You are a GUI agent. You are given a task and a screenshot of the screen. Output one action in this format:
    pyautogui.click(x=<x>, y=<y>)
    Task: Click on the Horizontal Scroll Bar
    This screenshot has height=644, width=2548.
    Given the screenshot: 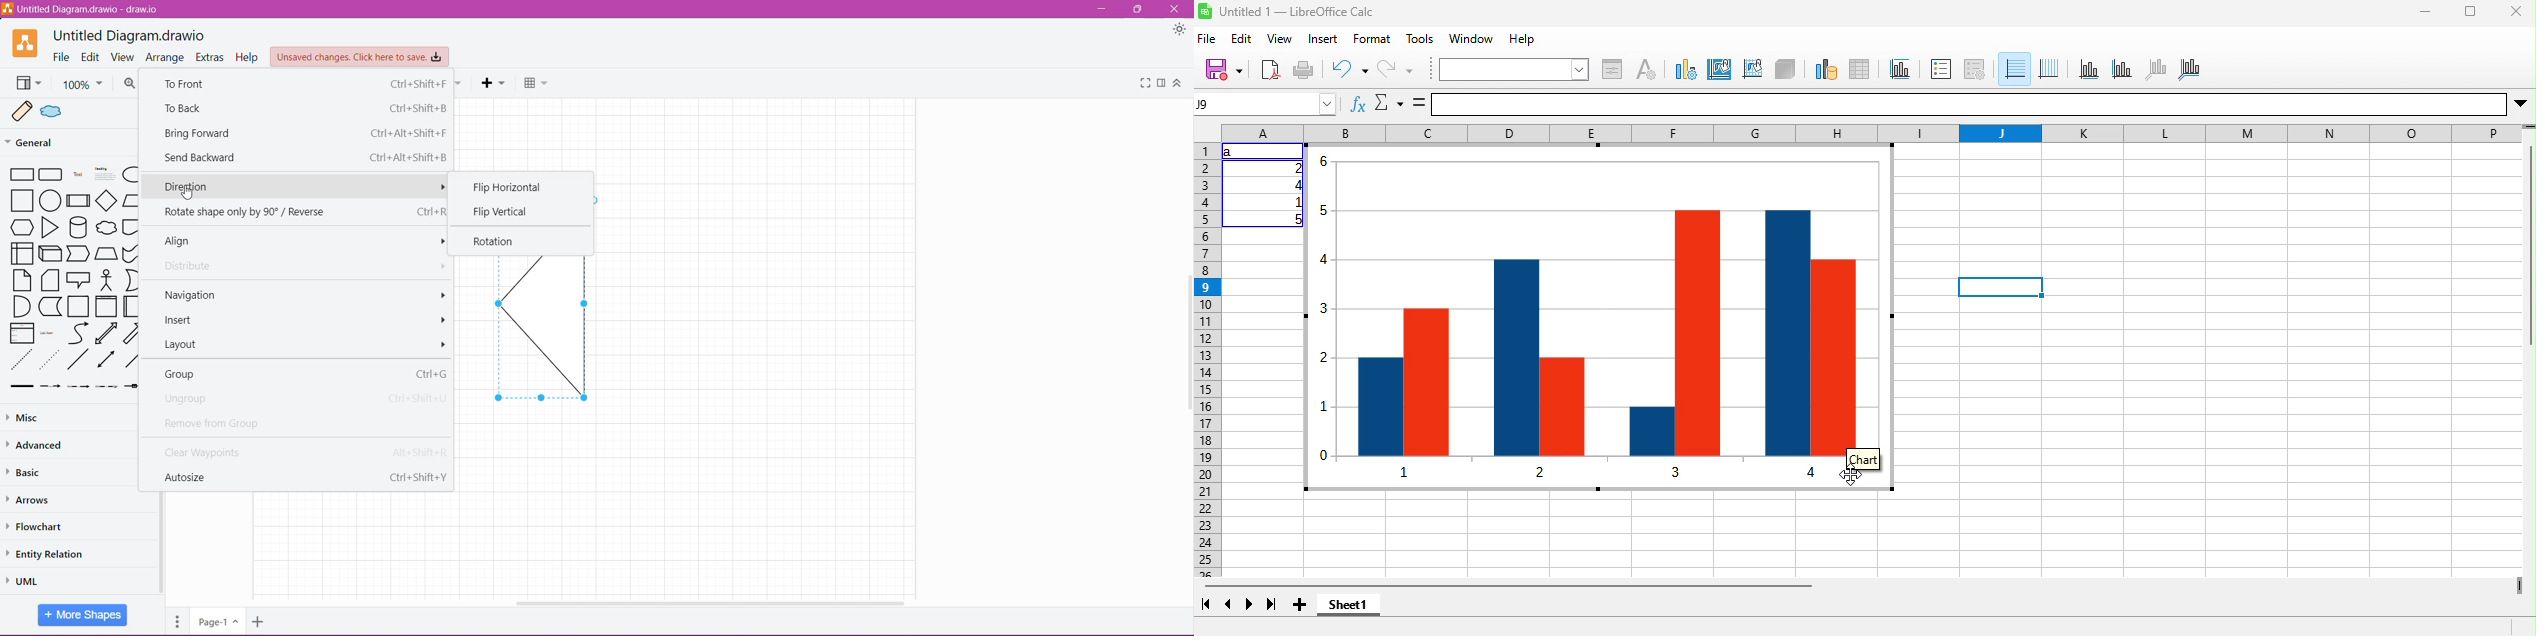 What is the action you would take?
    pyautogui.click(x=704, y=600)
    